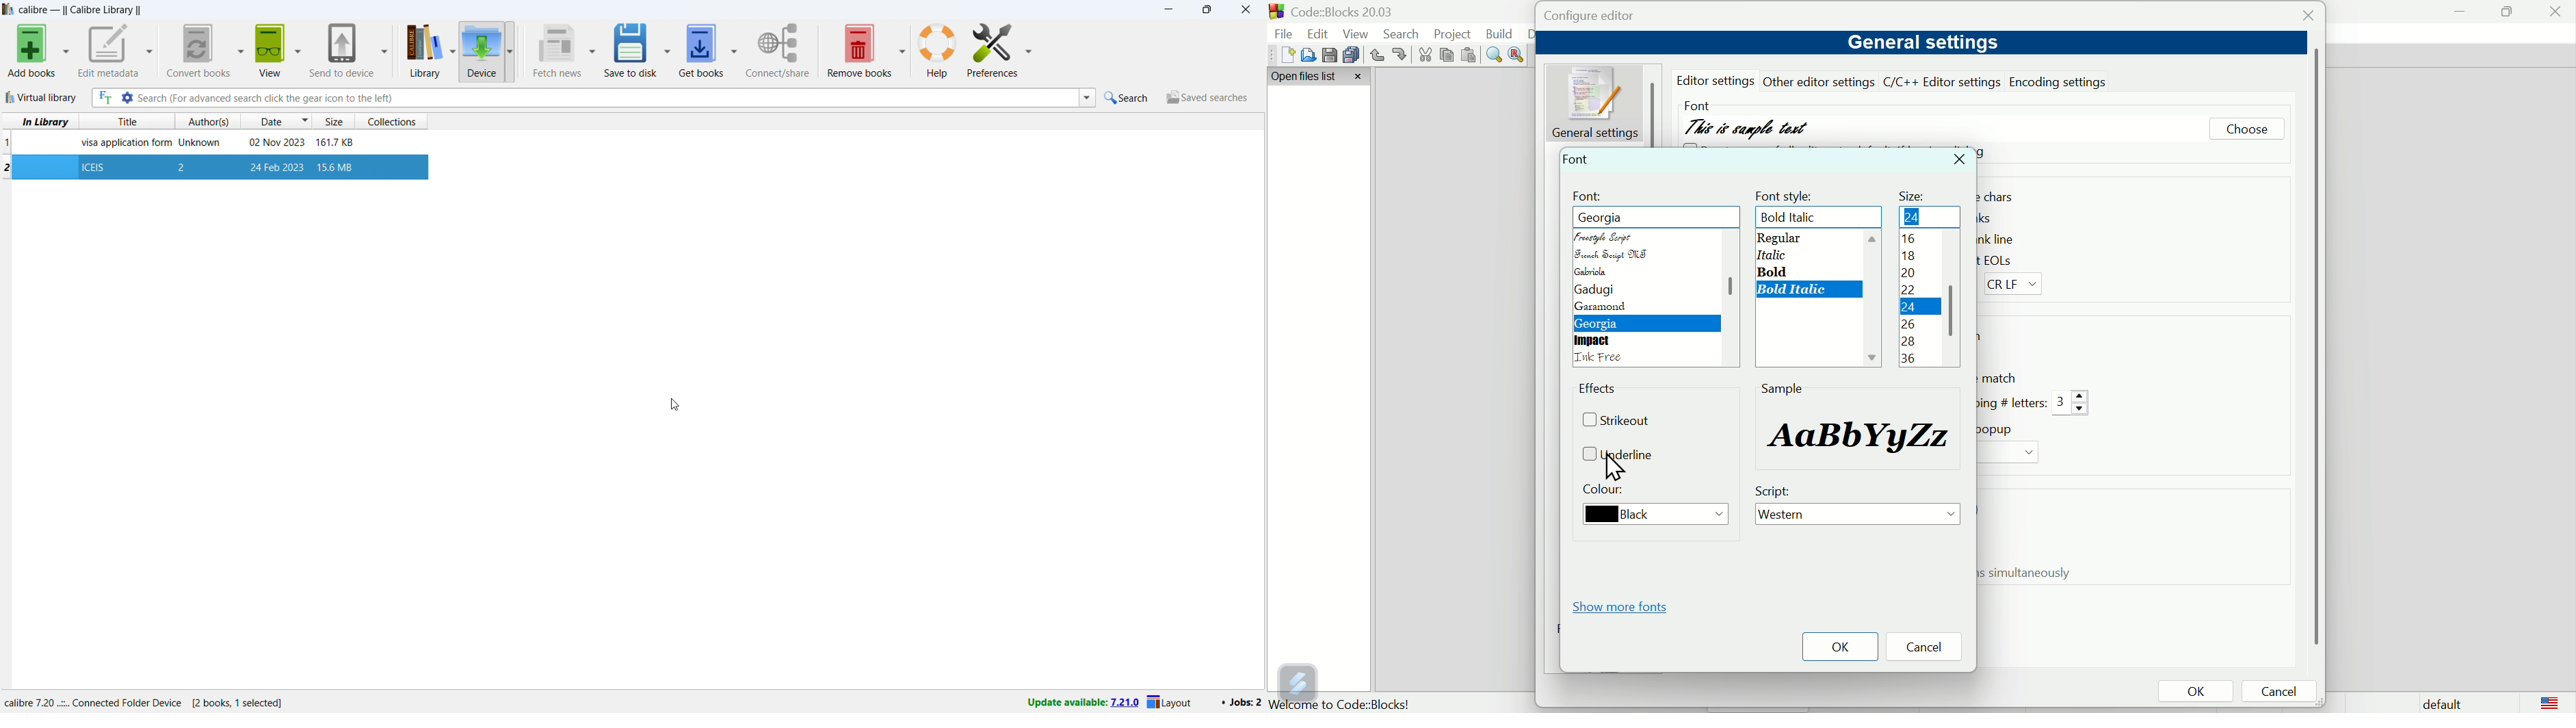 The width and height of the screenshot is (2576, 728). What do you see at coordinates (1795, 290) in the screenshot?
I see `Bold oblique` at bounding box center [1795, 290].